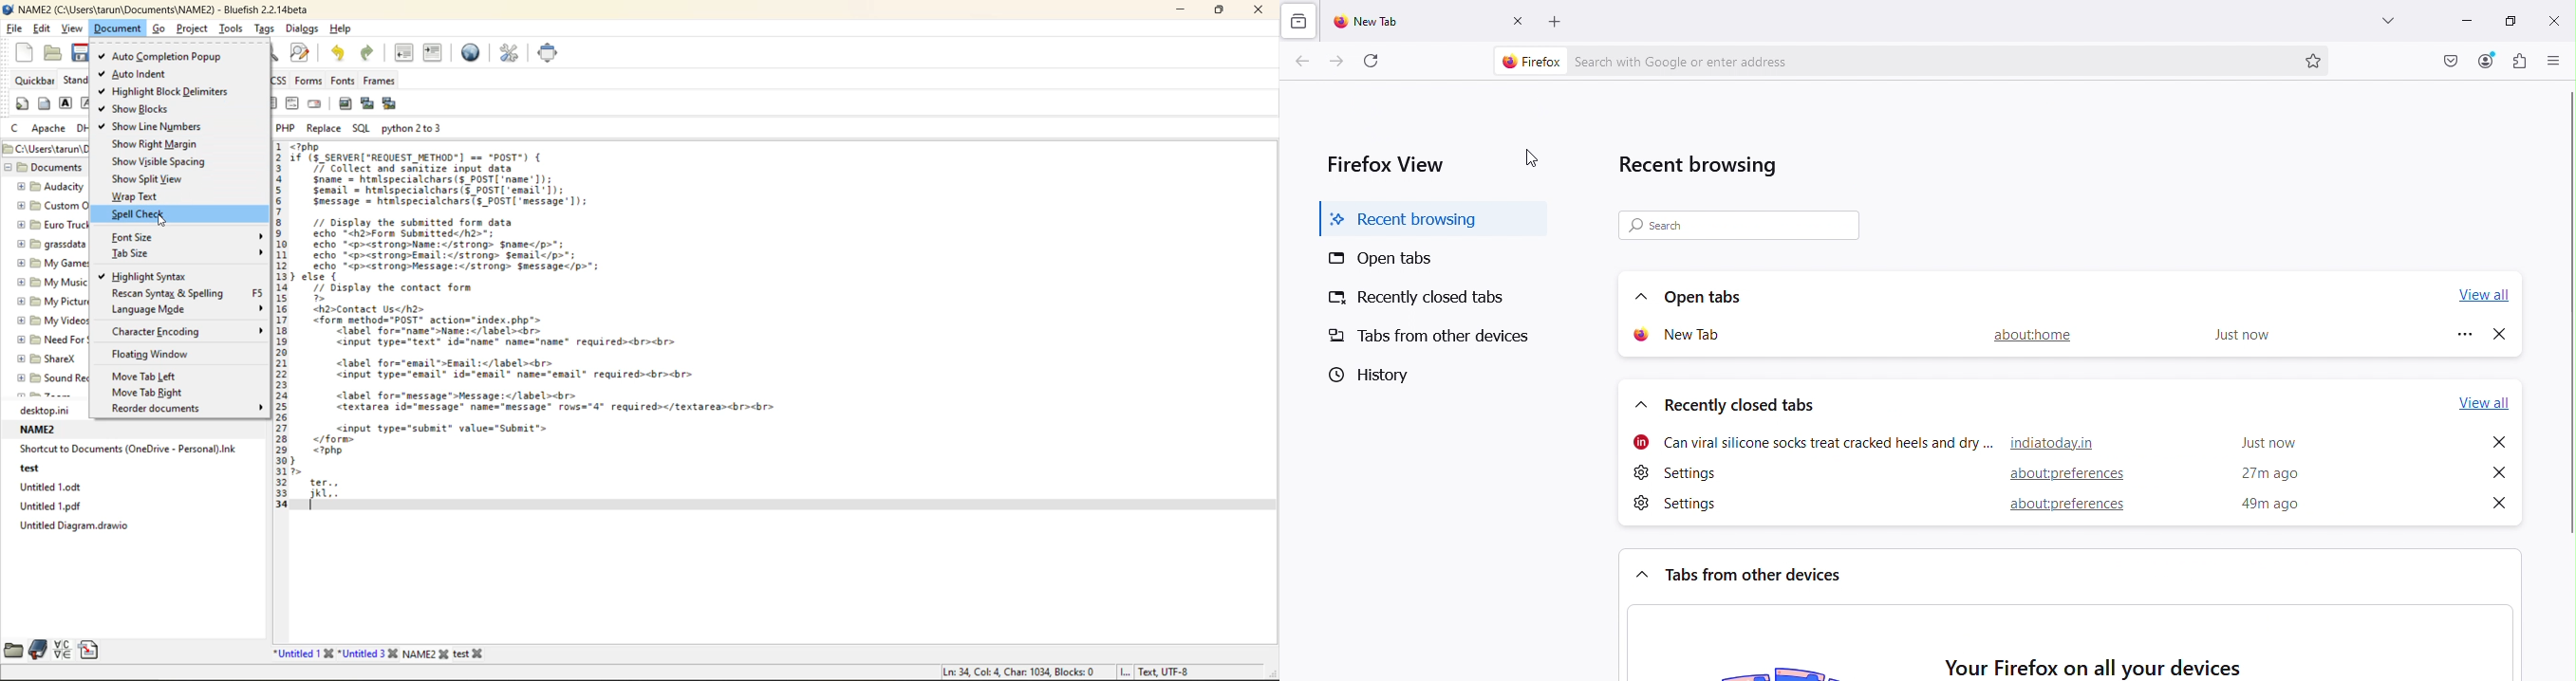 Image resolution: width=2576 pixels, height=700 pixels. I want to click on move tab left, so click(149, 375).